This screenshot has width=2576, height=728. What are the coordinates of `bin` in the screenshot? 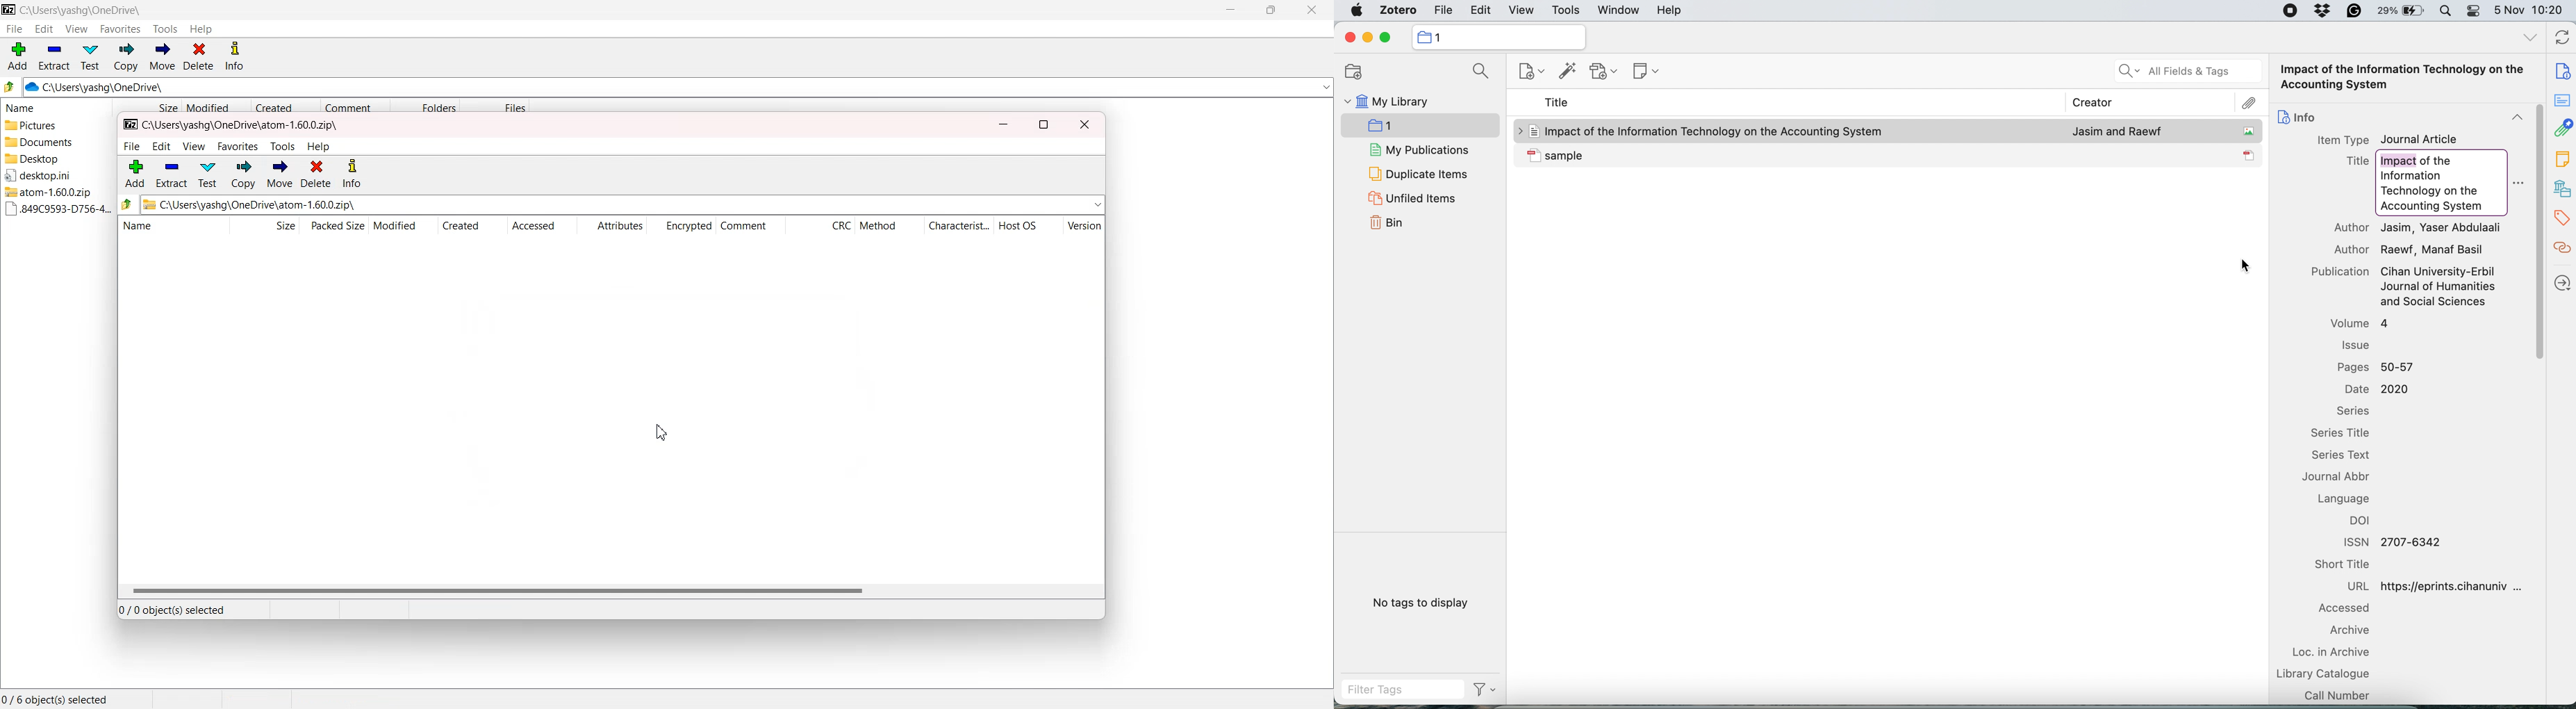 It's located at (1388, 224).